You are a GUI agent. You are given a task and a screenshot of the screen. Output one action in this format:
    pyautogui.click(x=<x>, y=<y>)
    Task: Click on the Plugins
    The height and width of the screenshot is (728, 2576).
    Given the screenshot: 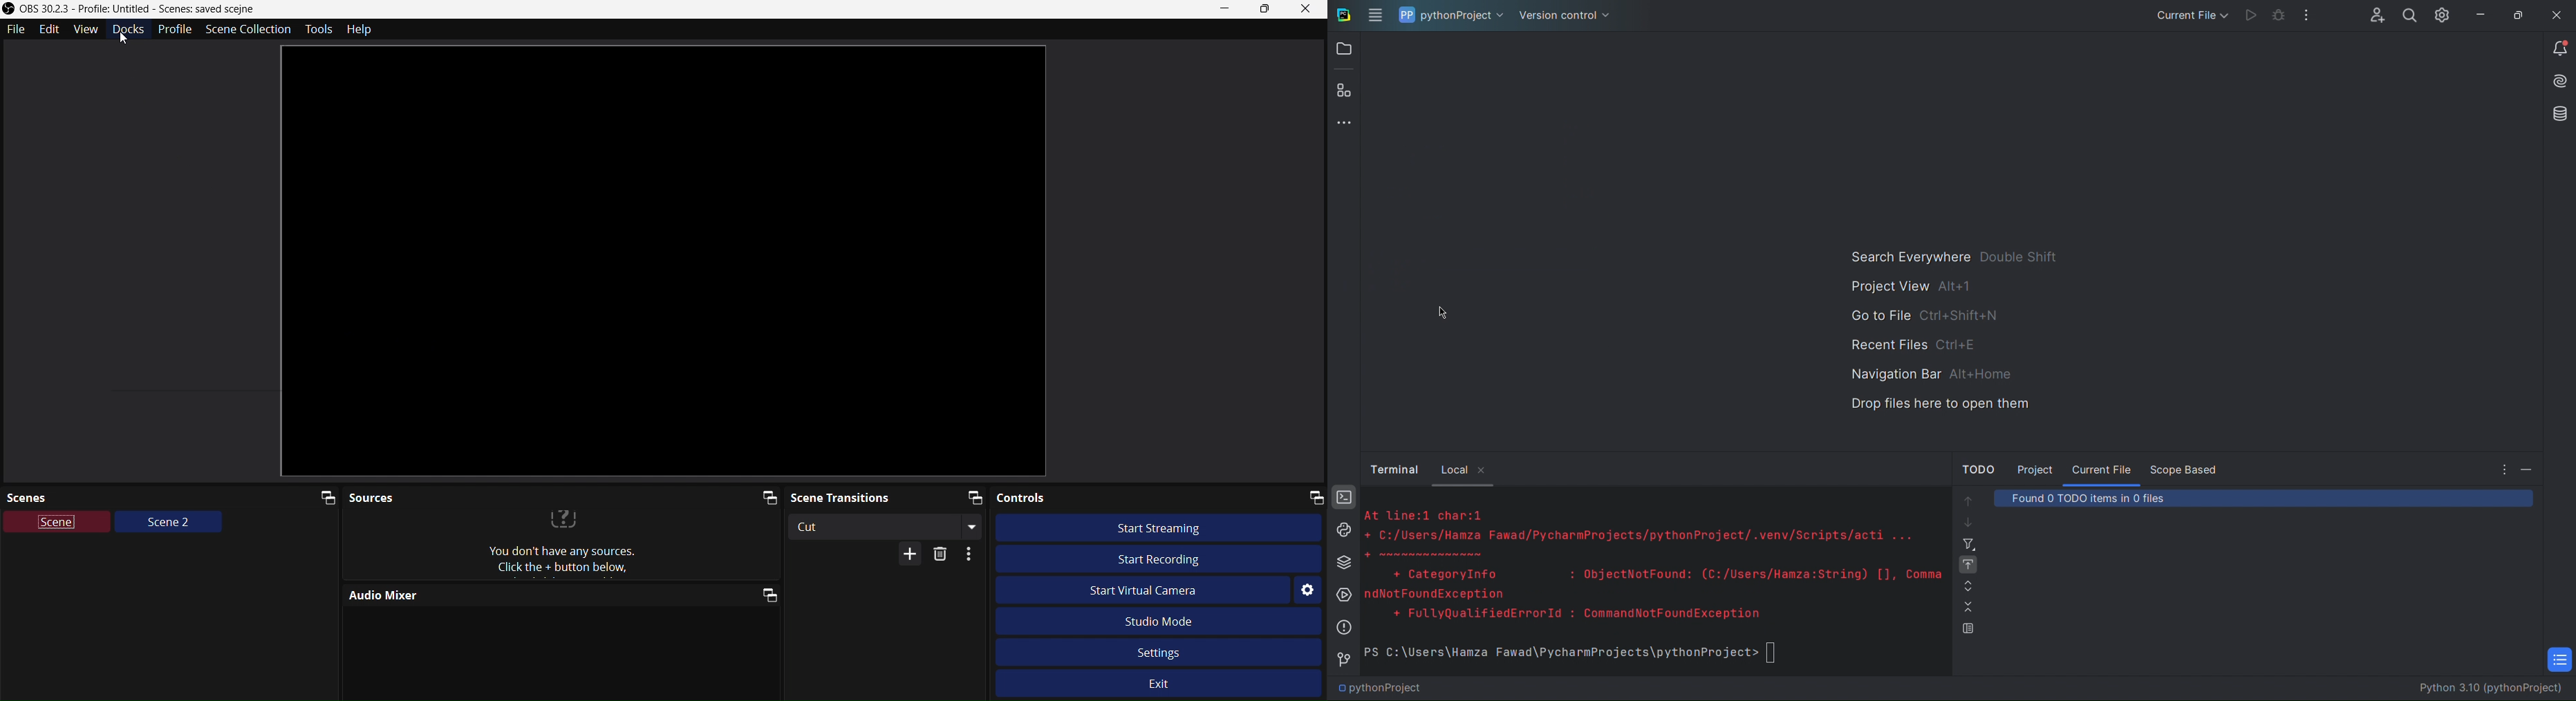 What is the action you would take?
    pyautogui.click(x=1343, y=90)
    